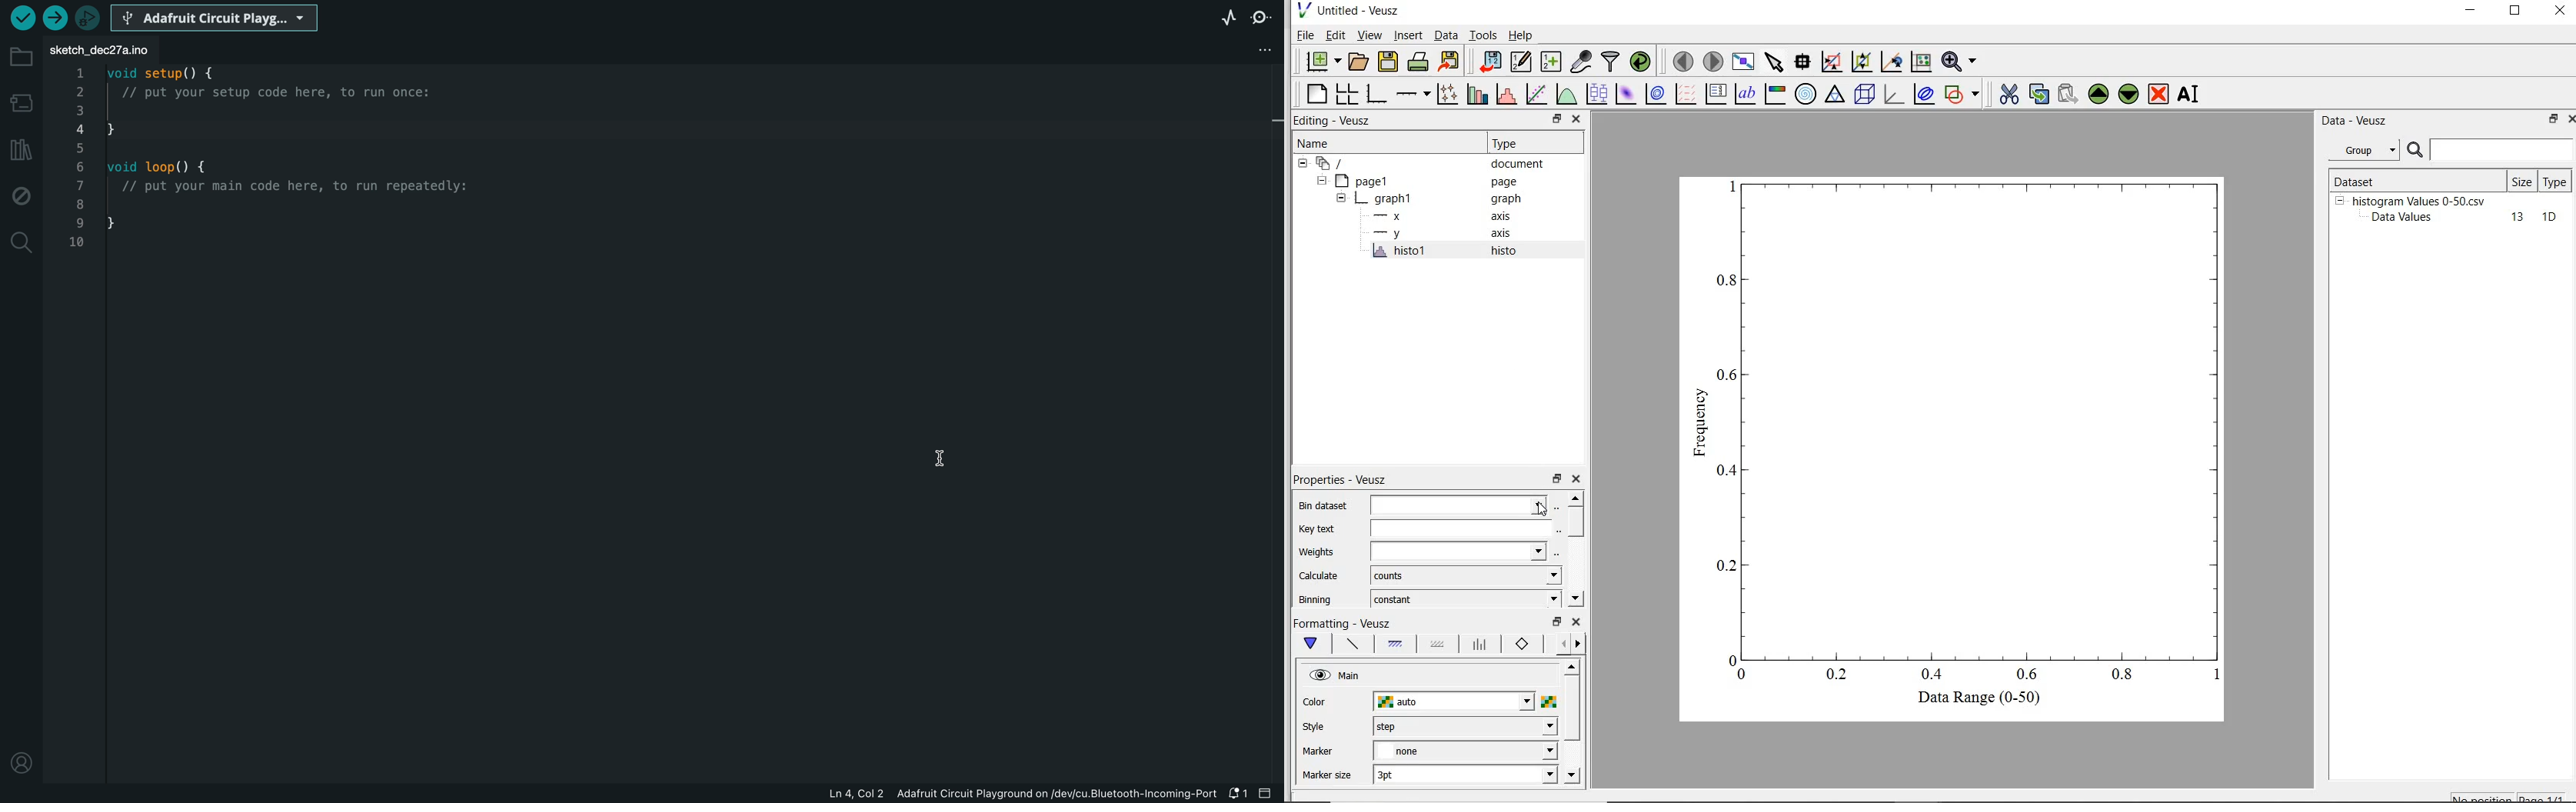 The image size is (2576, 812). Describe the element at coordinates (1390, 218) in the screenshot. I see `x- axis` at that location.